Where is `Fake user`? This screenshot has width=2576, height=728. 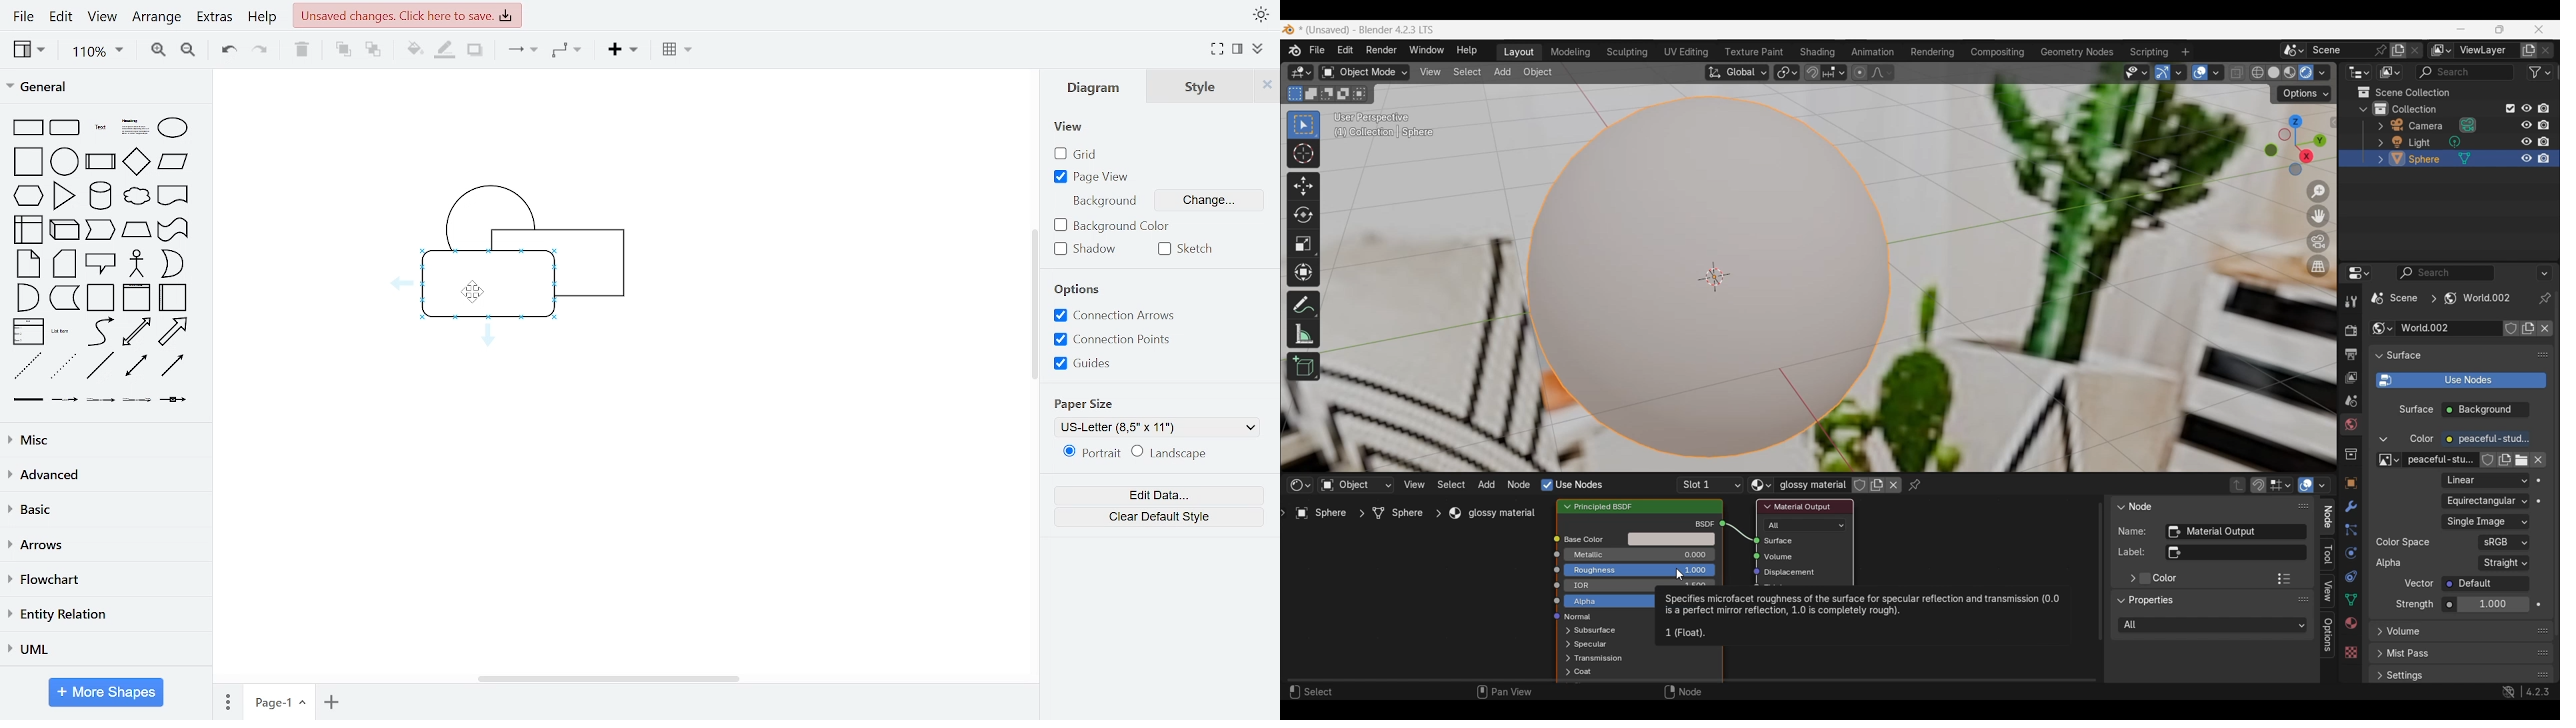 Fake user is located at coordinates (1860, 485).